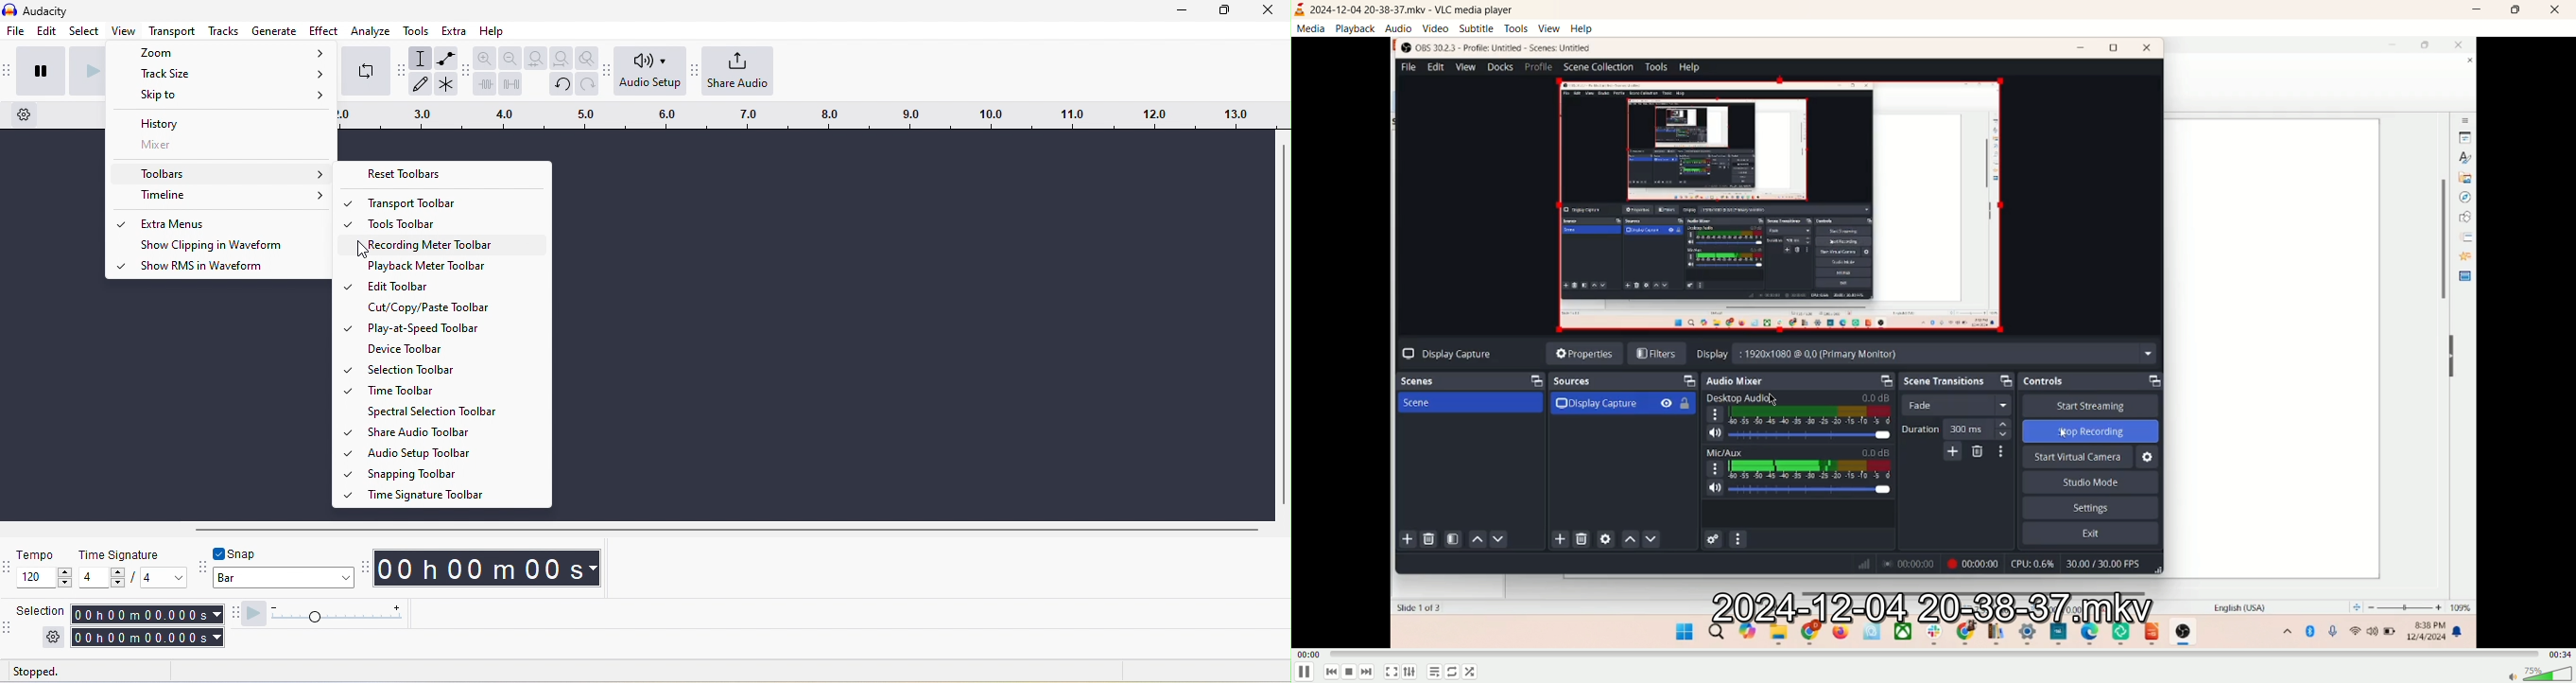  Describe the element at coordinates (323, 30) in the screenshot. I see `effect` at that location.